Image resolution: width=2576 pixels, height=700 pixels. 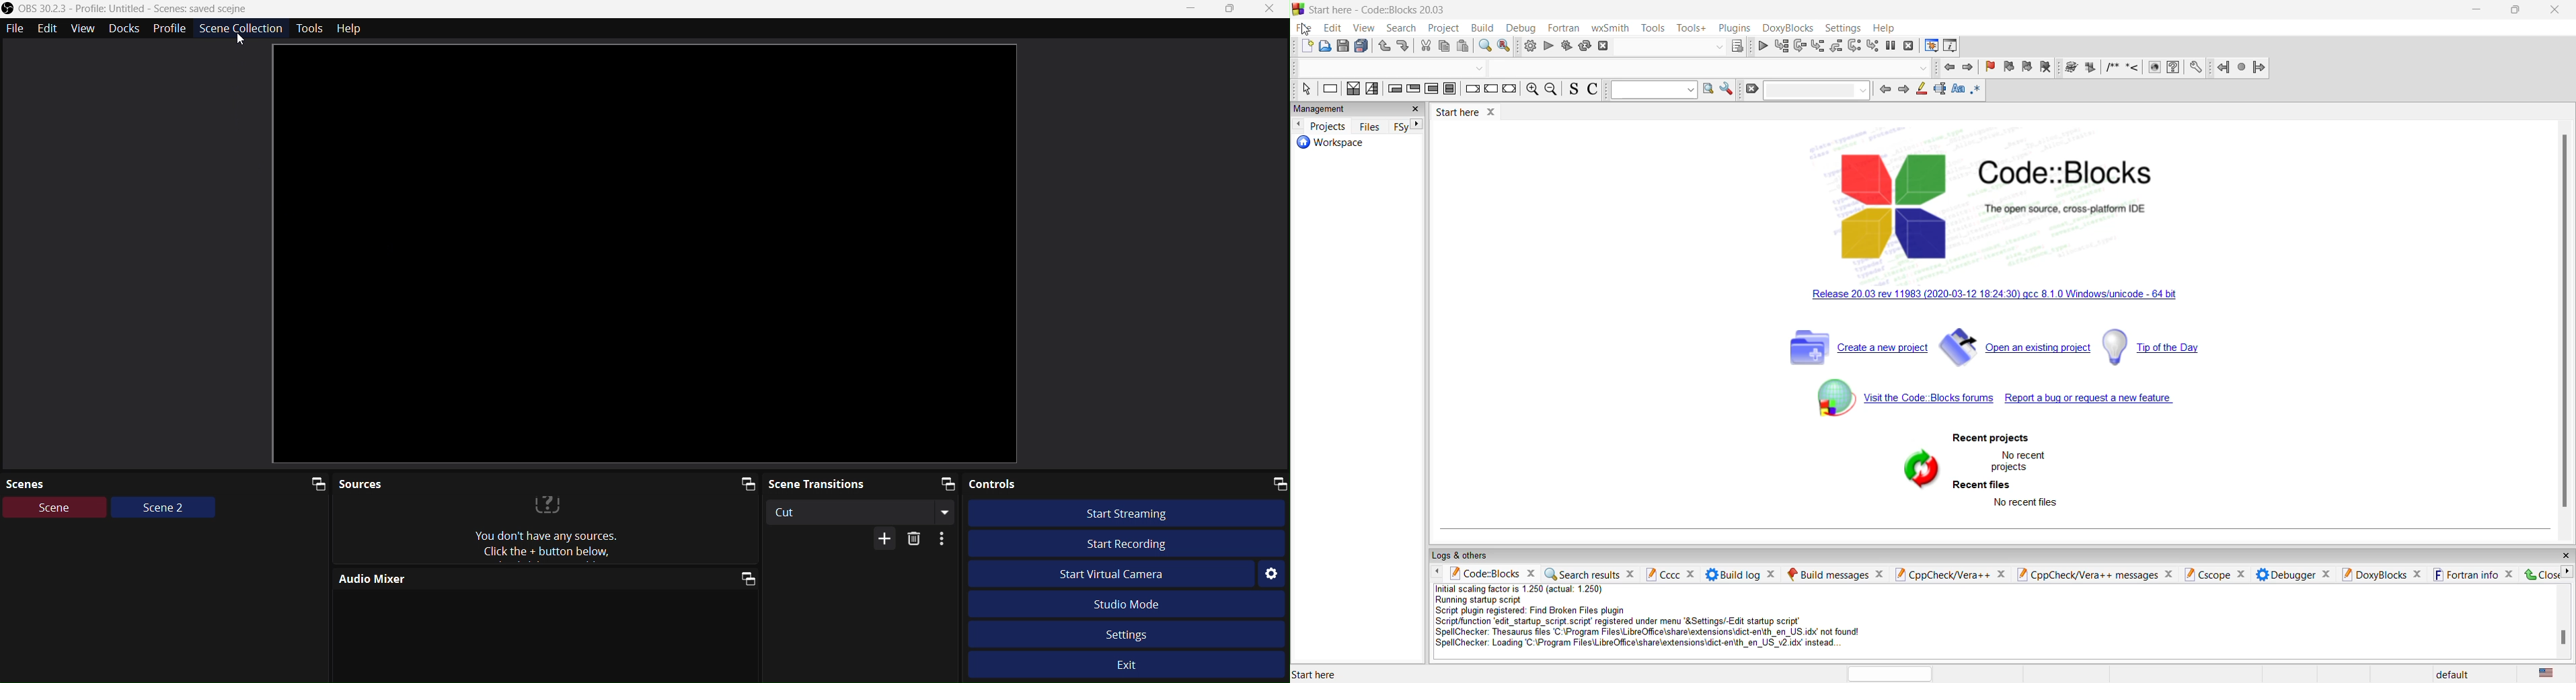 I want to click on zoom out, so click(x=1553, y=90).